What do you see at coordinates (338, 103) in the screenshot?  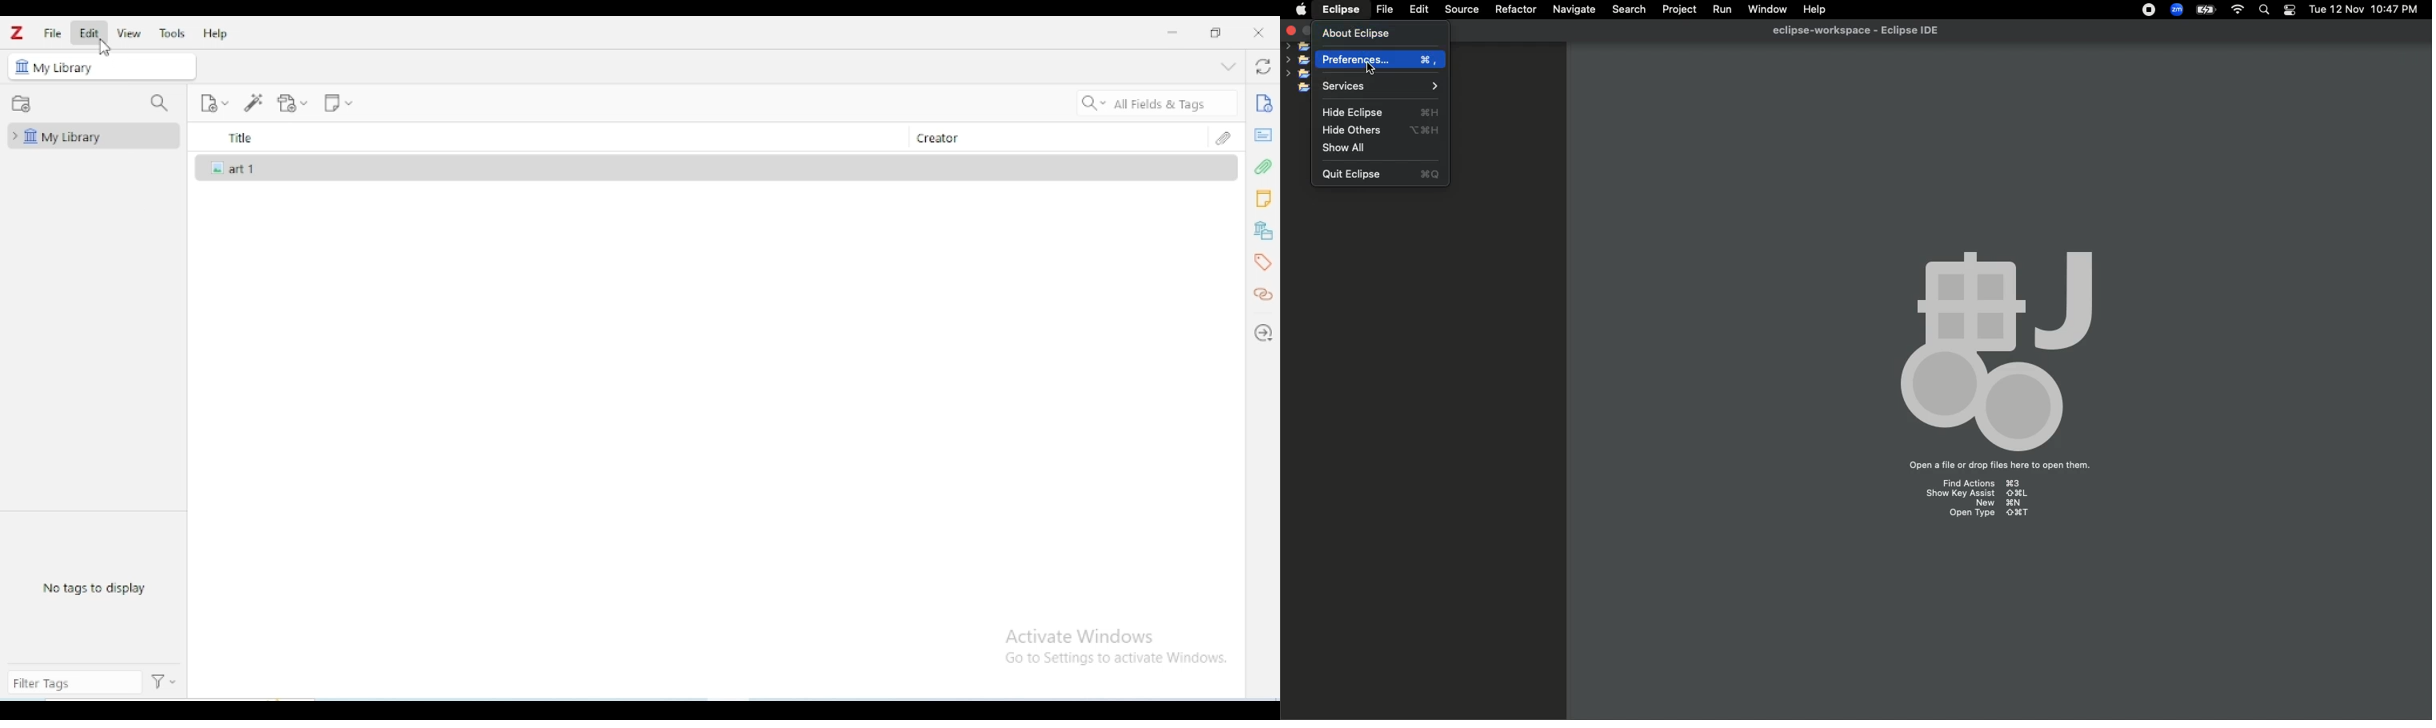 I see `new note` at bounding box center [338, 103].